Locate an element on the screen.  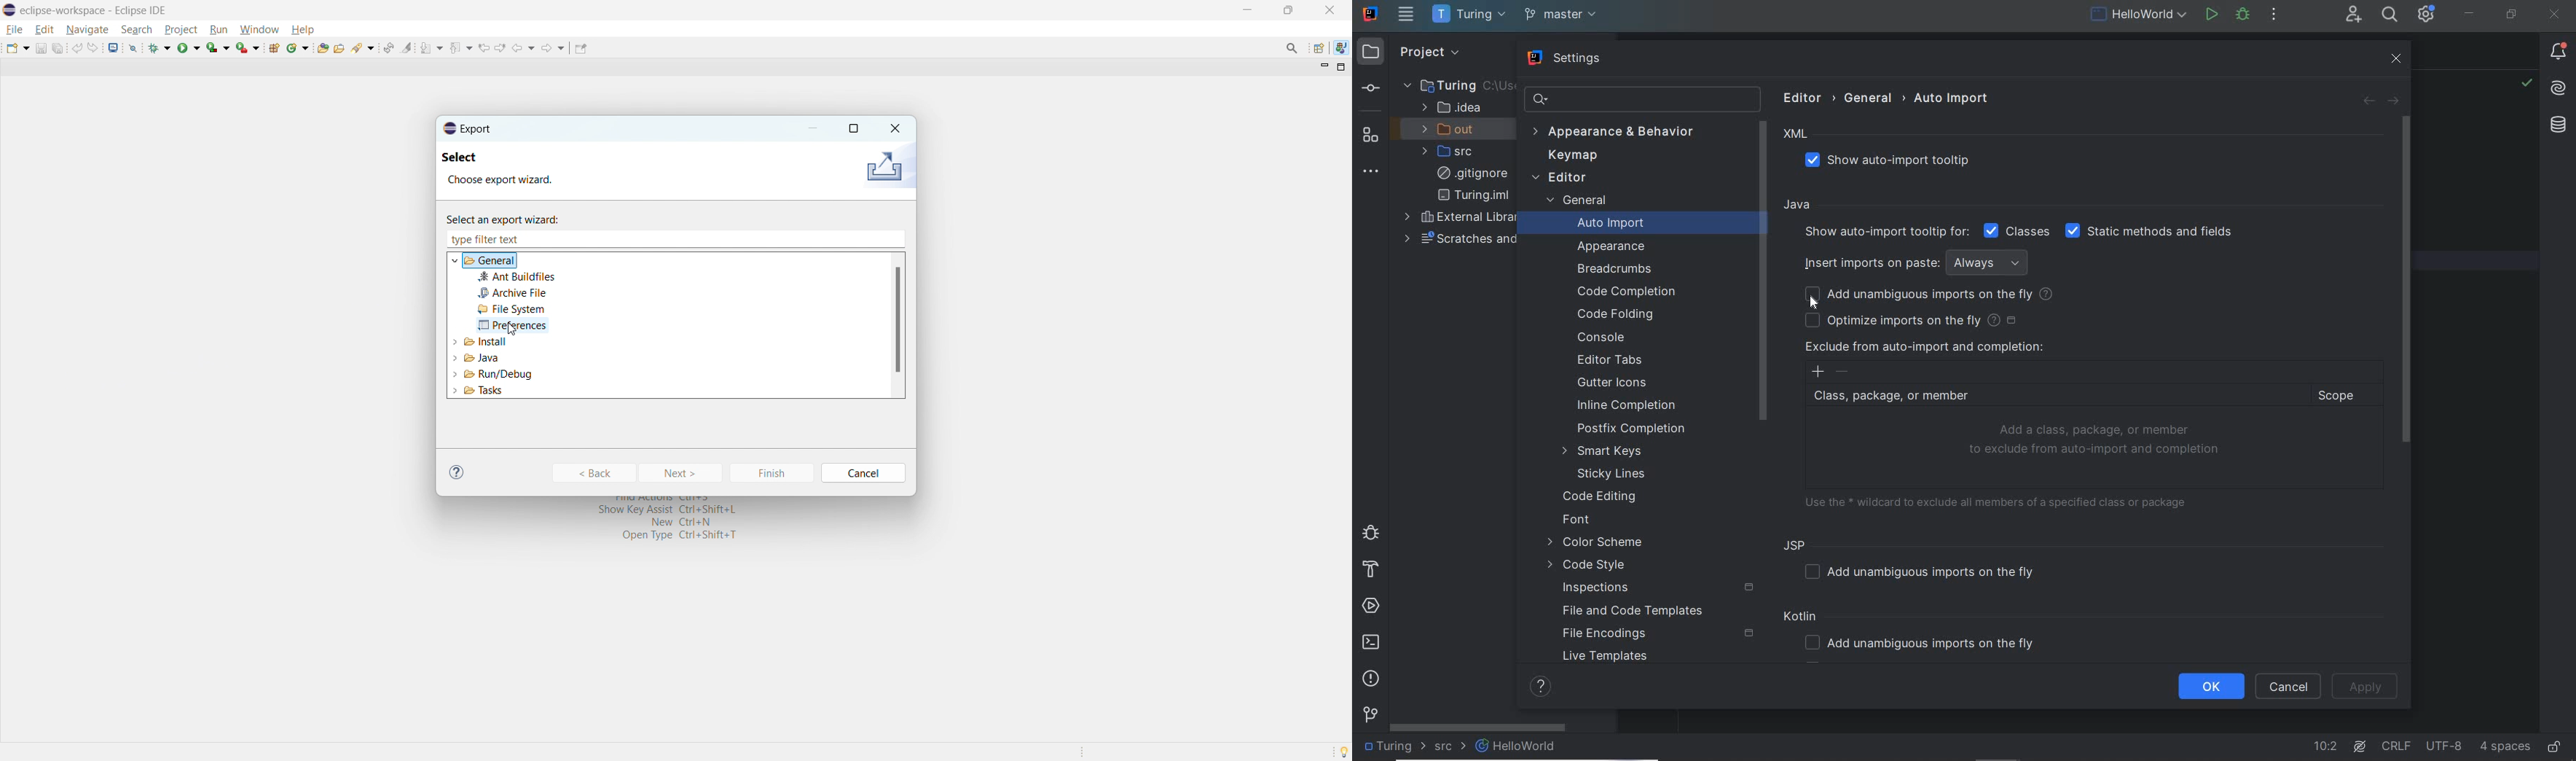
LIVE TEMPLATES is located at coordinates (1611, 659).